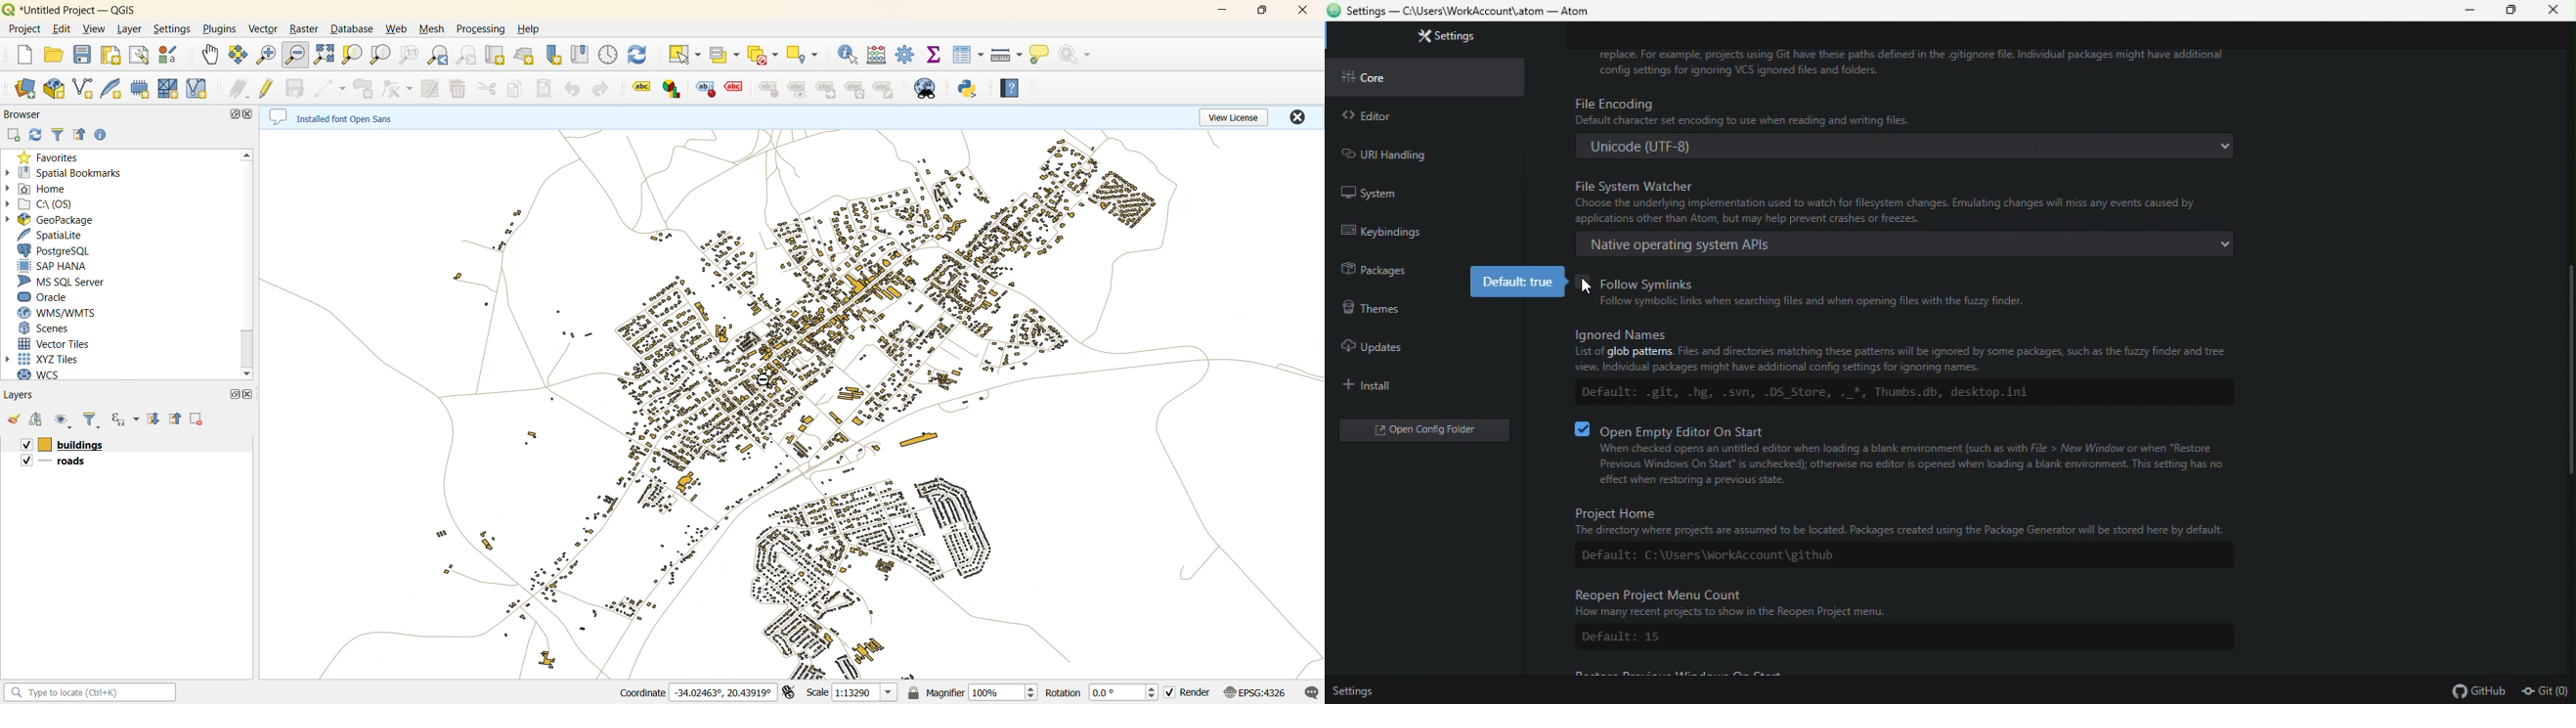 This screenshot has width=2576, height=728. What do you see at coordinates (1591, 286) in the screenshot?
I see `Cursor` at bounding box center [1591, 286].